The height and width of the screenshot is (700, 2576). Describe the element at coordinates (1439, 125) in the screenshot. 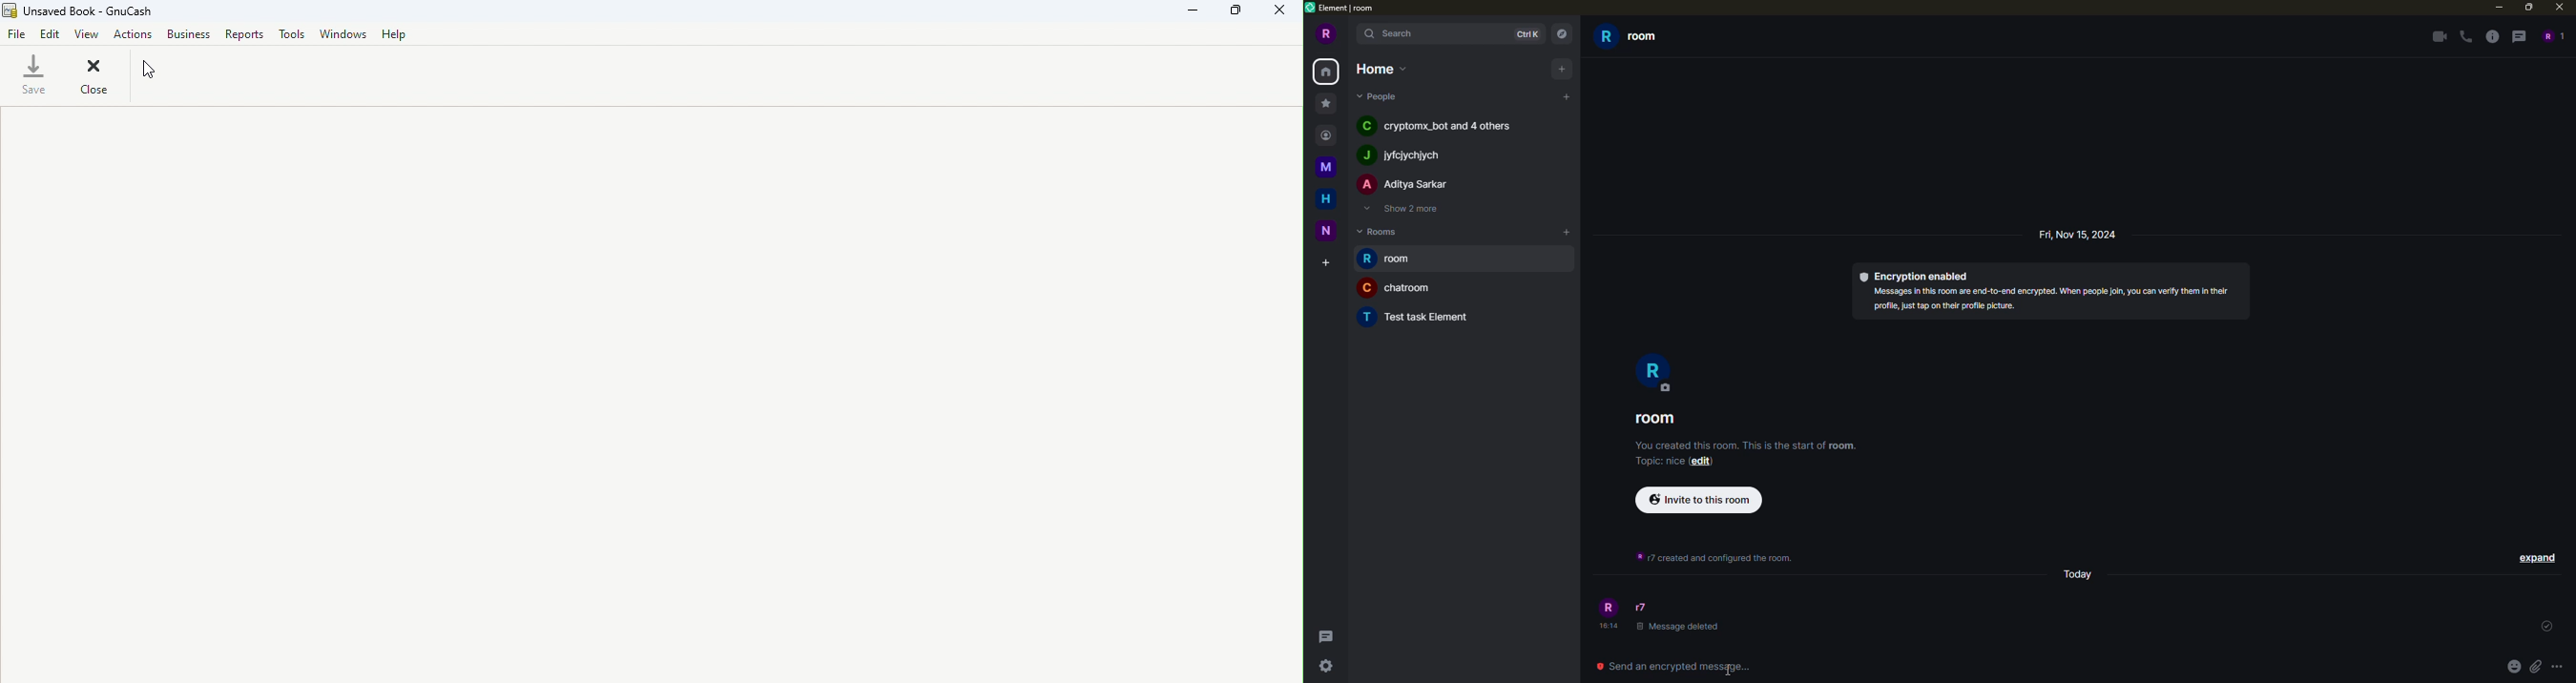

I see `people` at that location.